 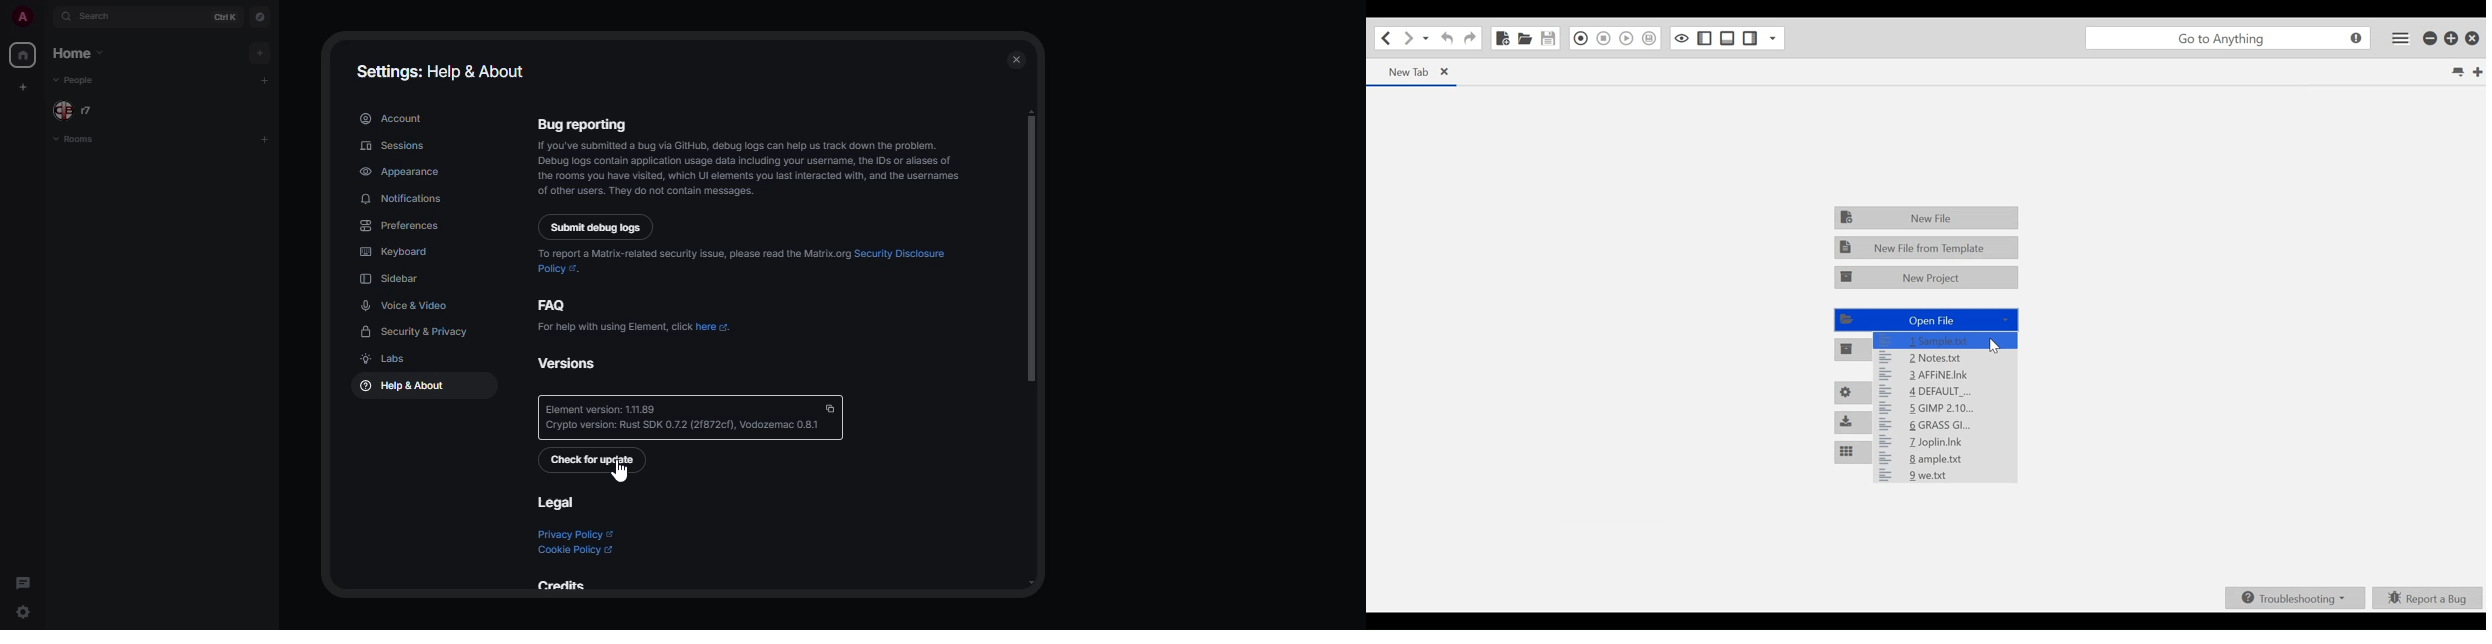 I want to click on for help with using element, click here, so click(x=636, y=326).